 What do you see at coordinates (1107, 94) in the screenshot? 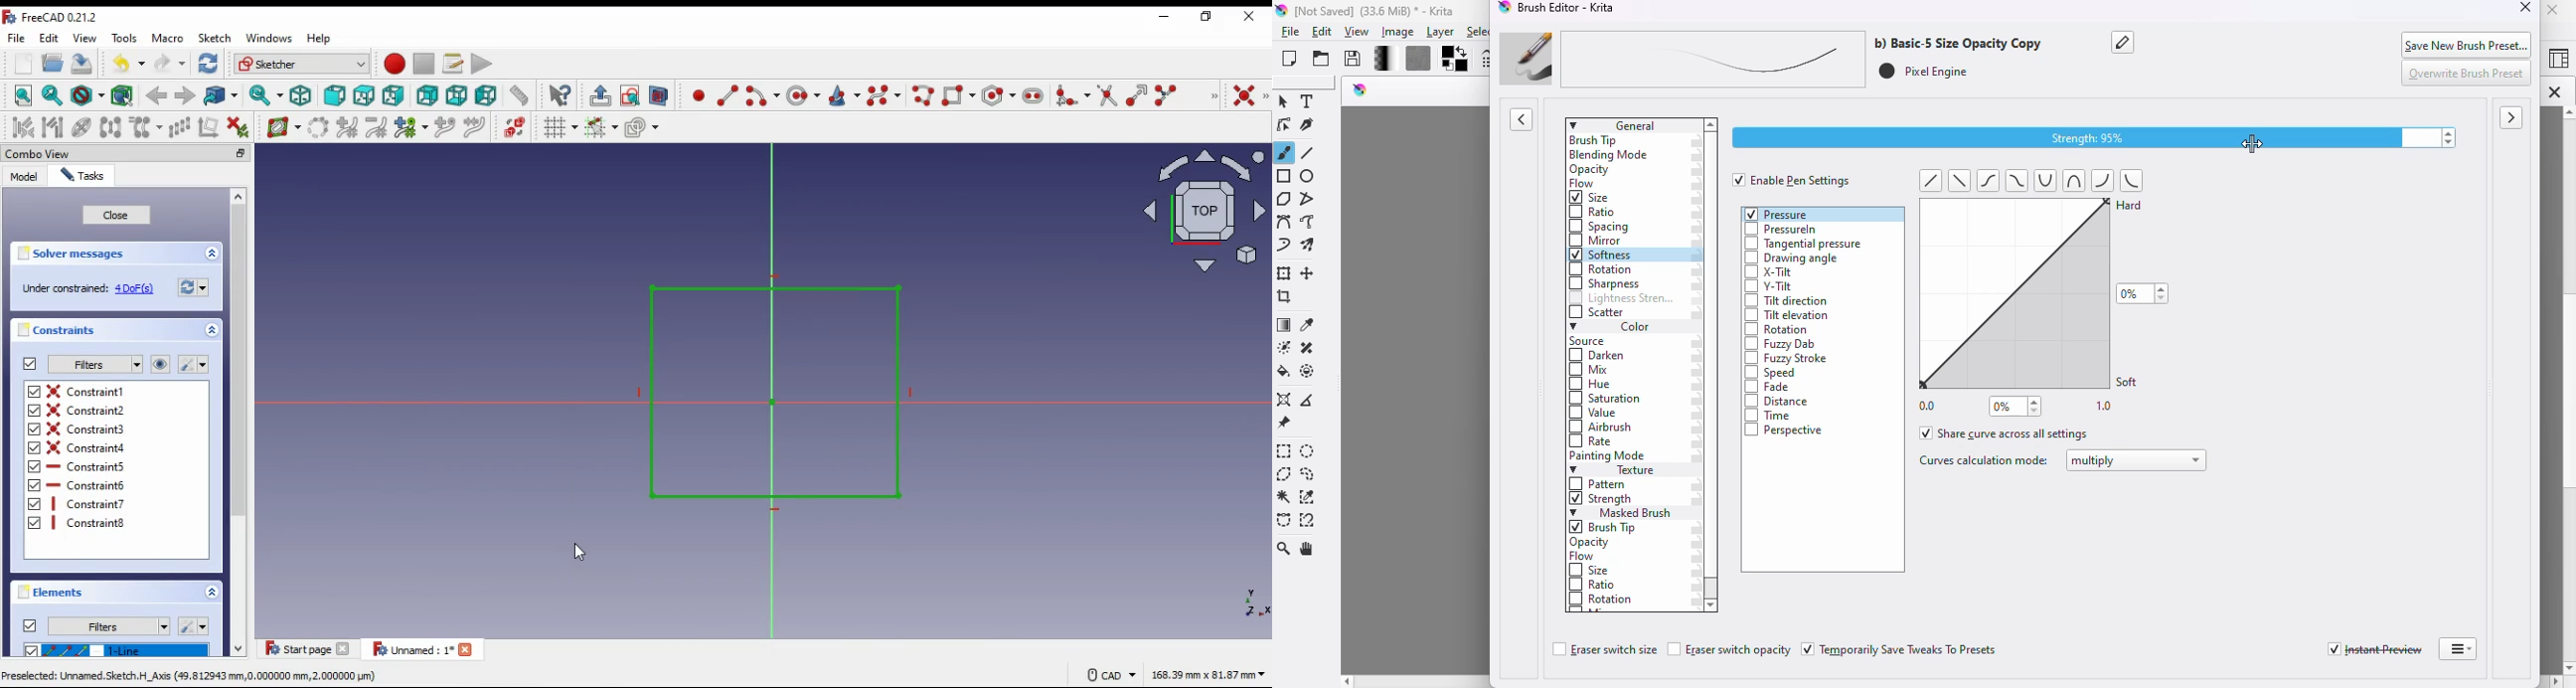
I see `trim edge` at bounding box center [1107, 94].